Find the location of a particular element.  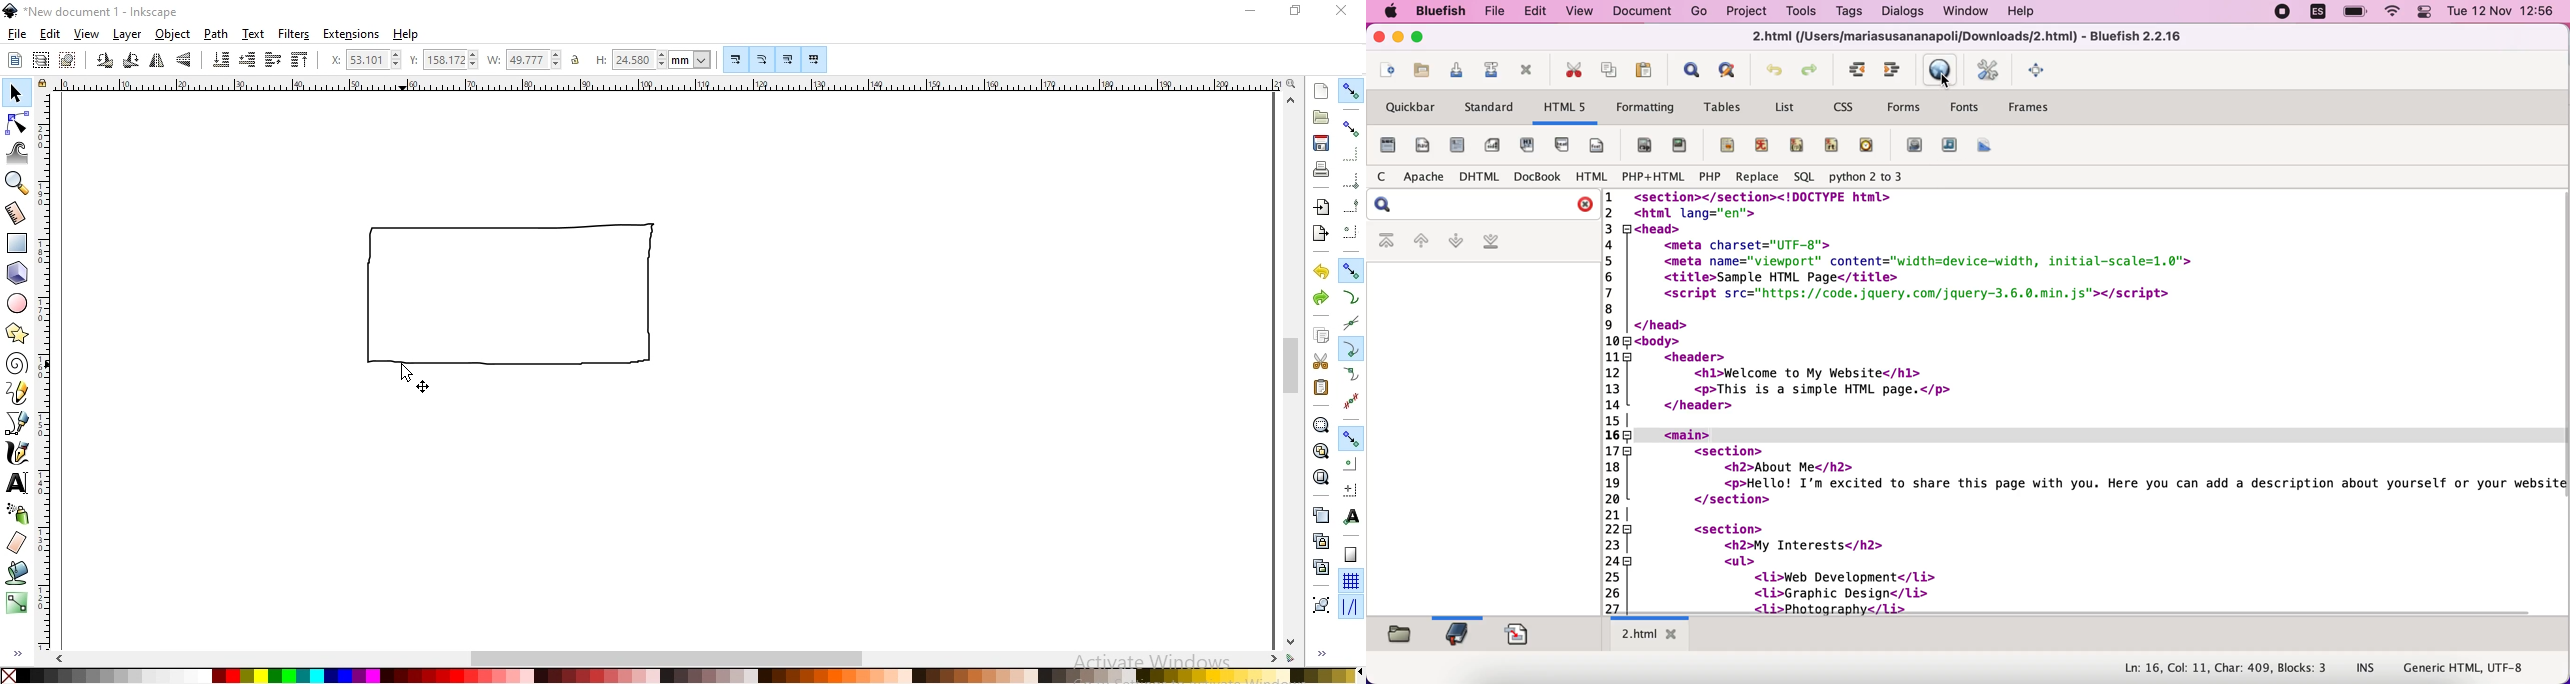

create a dupllicate is located at coordinates (1320, 515).